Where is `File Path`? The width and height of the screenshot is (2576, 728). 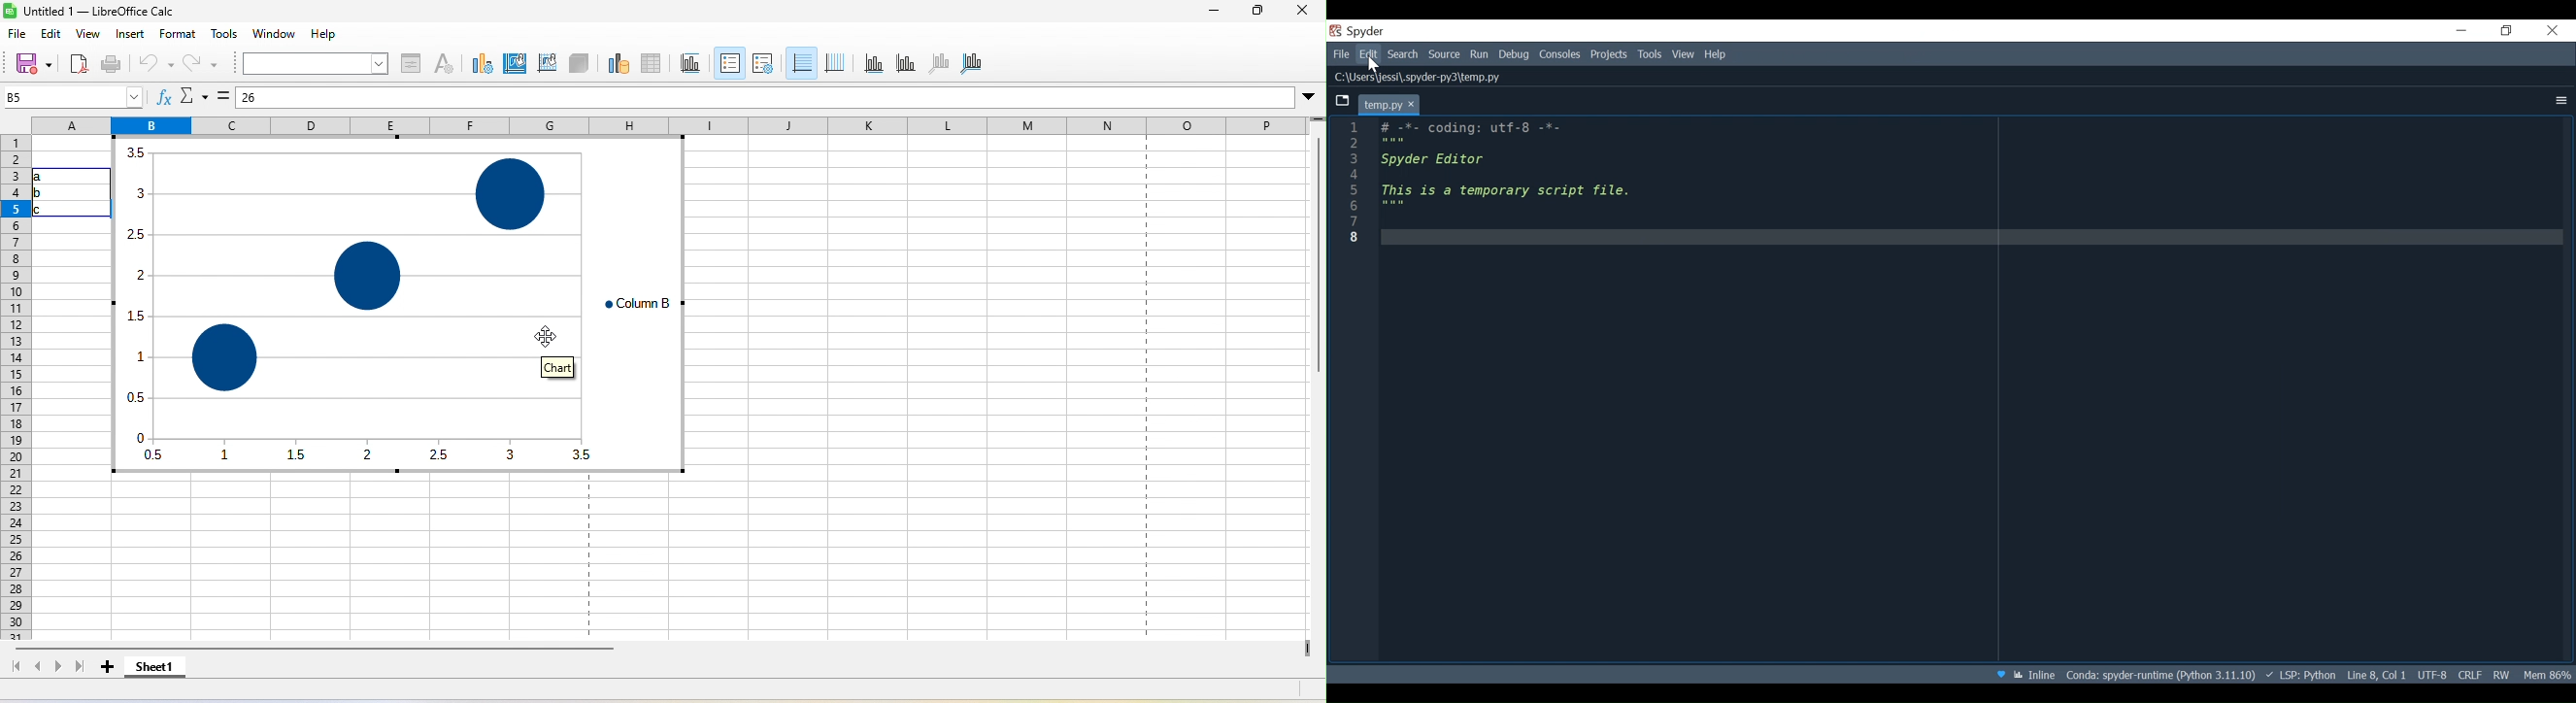
File Path is located at coordinates (1423, 78).